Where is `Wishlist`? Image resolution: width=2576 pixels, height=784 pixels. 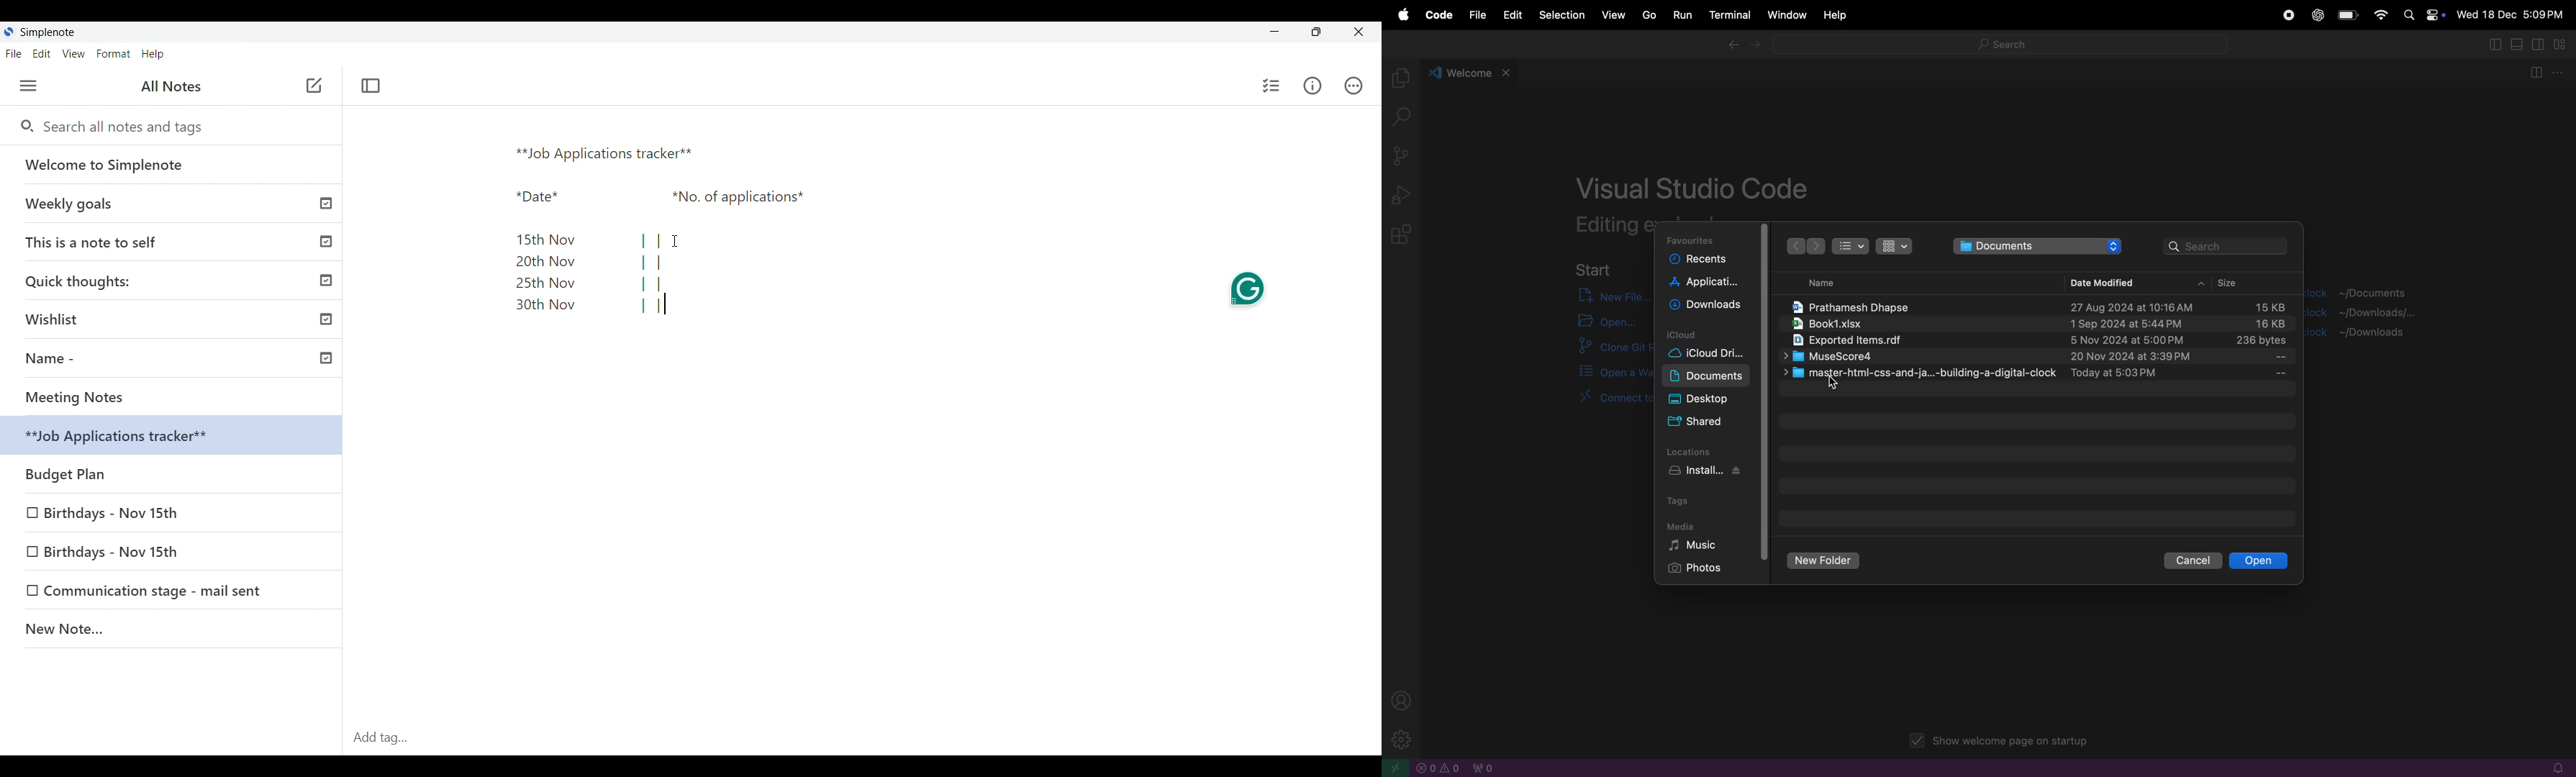 Wishlist is located at coordinates (176, 317).